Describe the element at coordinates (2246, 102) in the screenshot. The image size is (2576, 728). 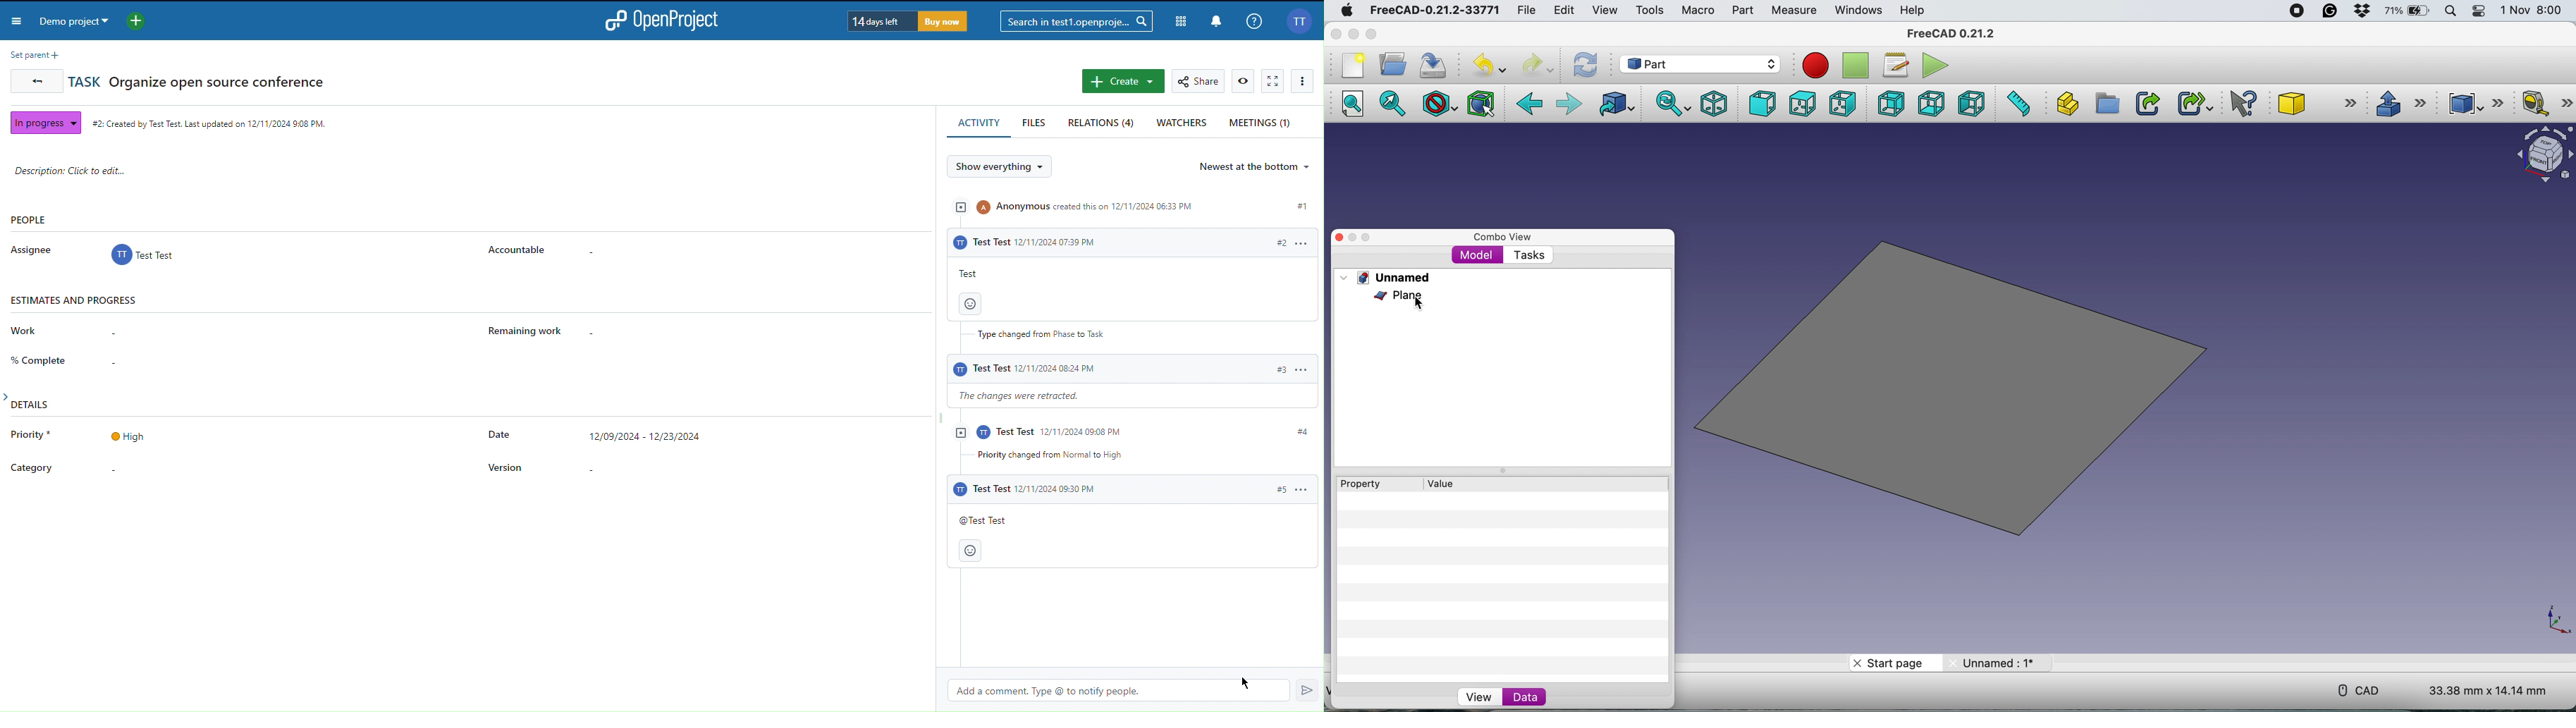
I see `what's this` at that location.